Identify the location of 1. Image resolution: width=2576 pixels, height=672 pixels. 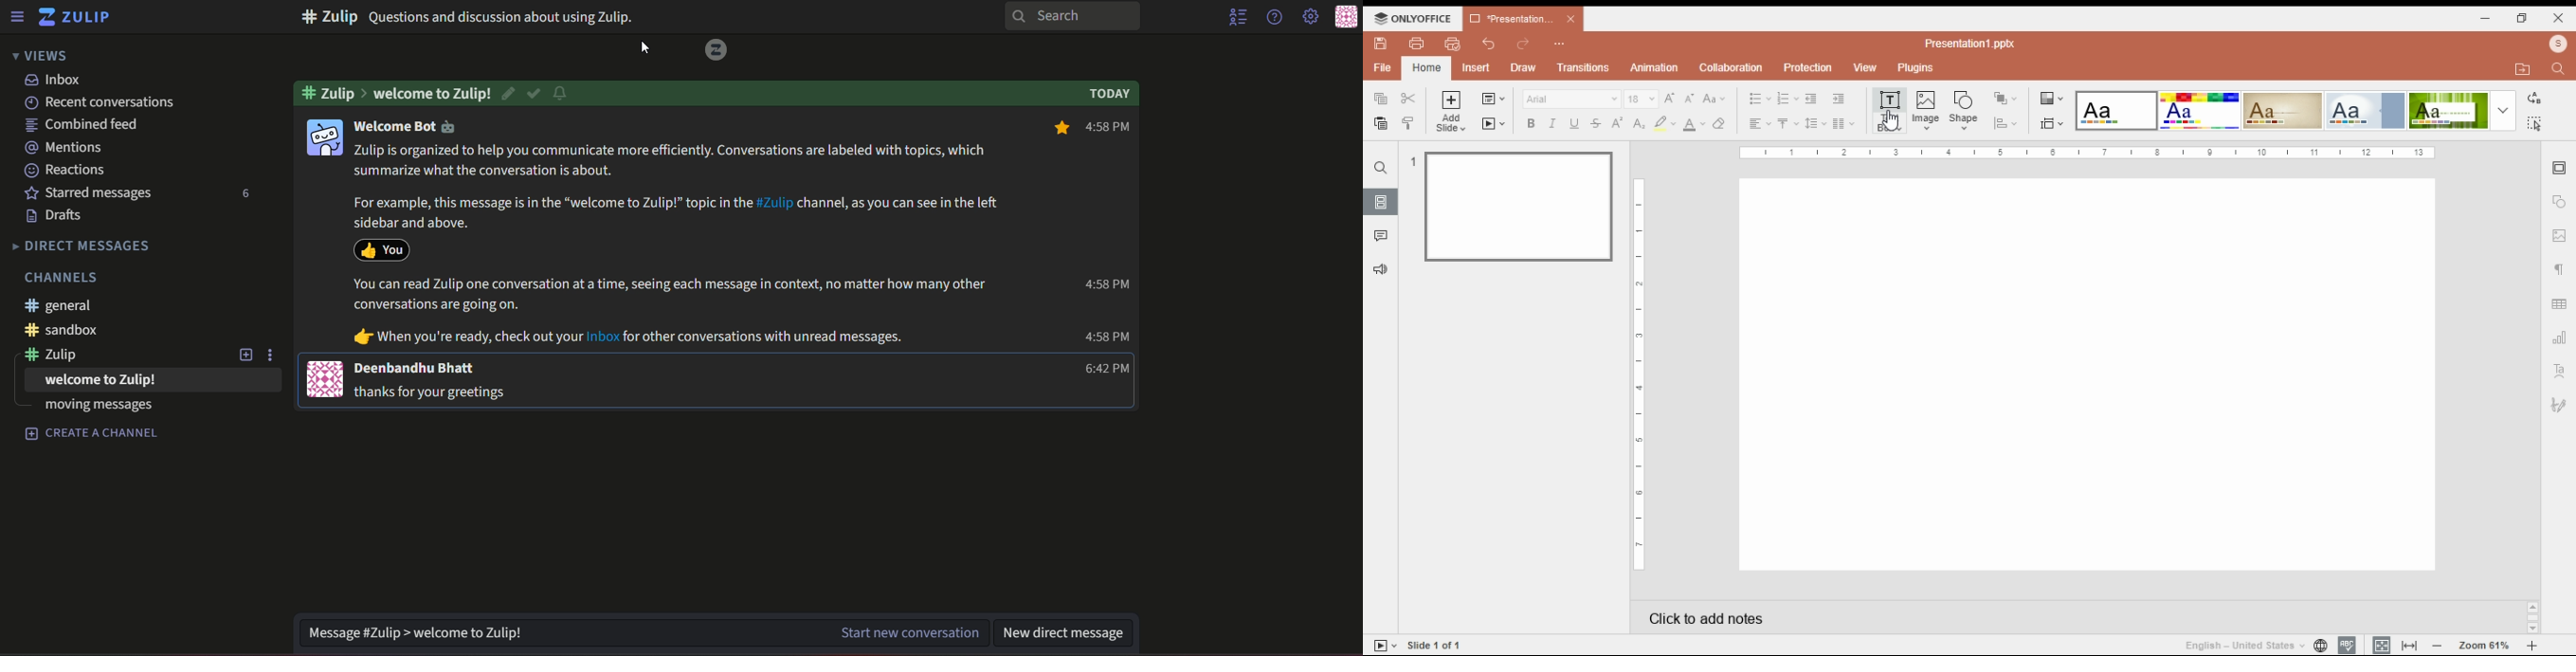
(1411, 161).